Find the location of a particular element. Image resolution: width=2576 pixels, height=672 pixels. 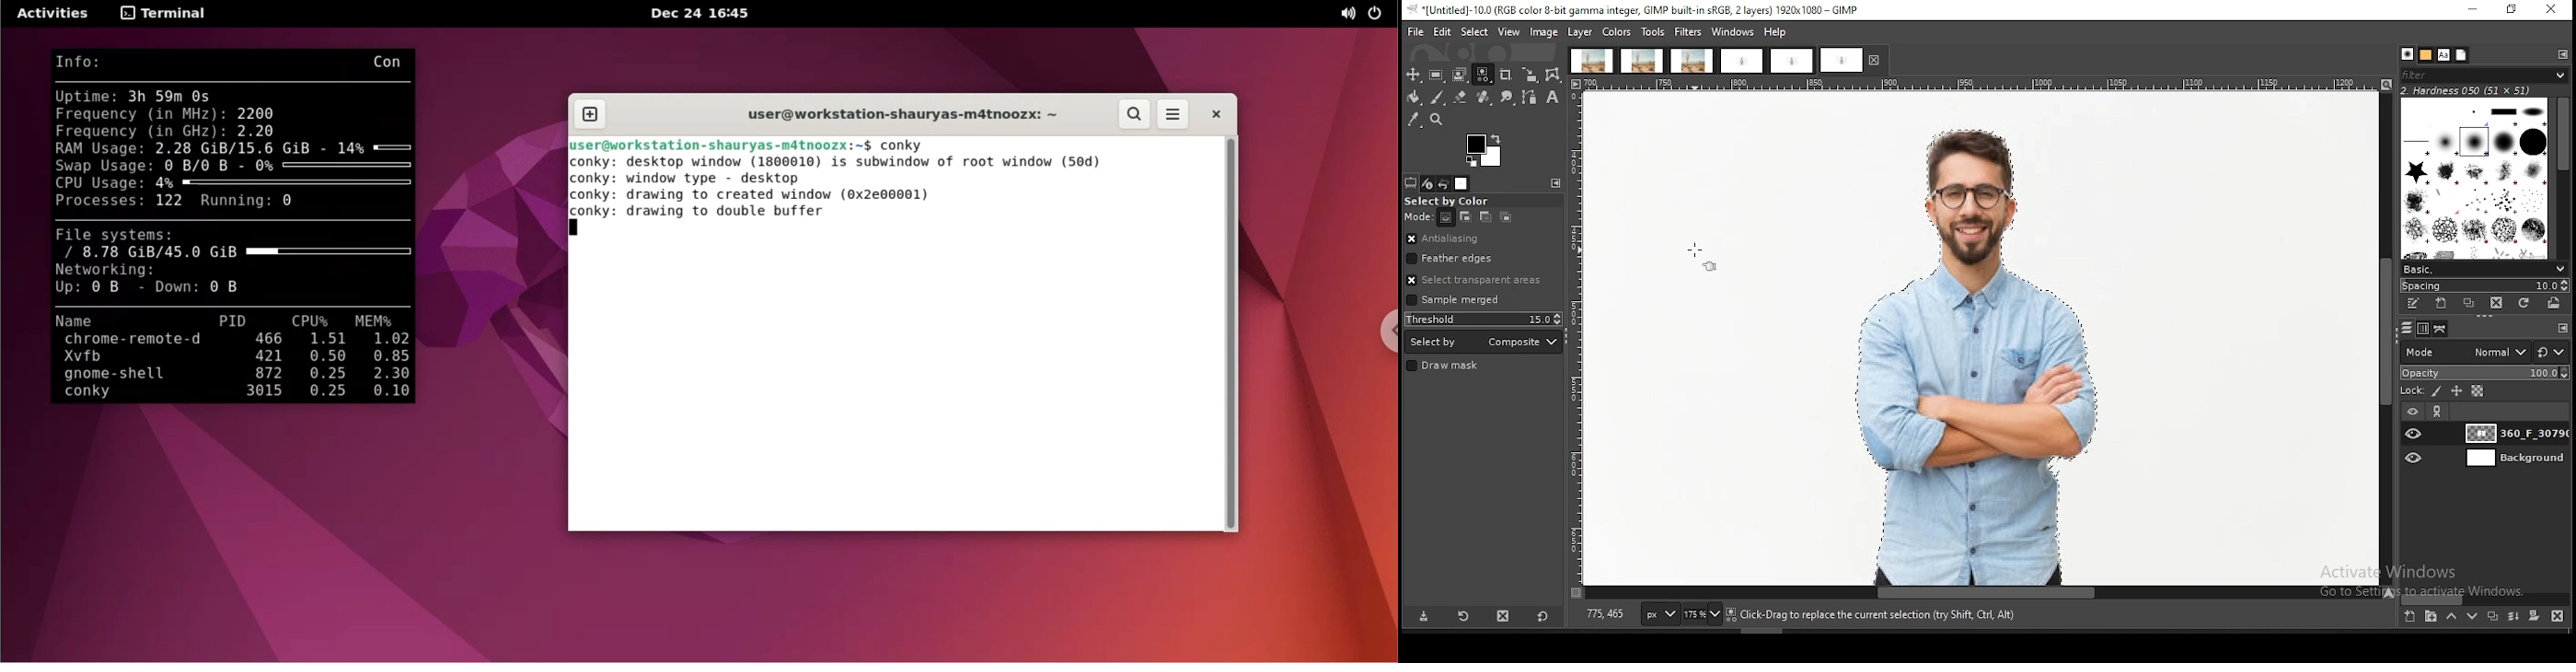

eraser tool is located at coordinates (1461, 97).